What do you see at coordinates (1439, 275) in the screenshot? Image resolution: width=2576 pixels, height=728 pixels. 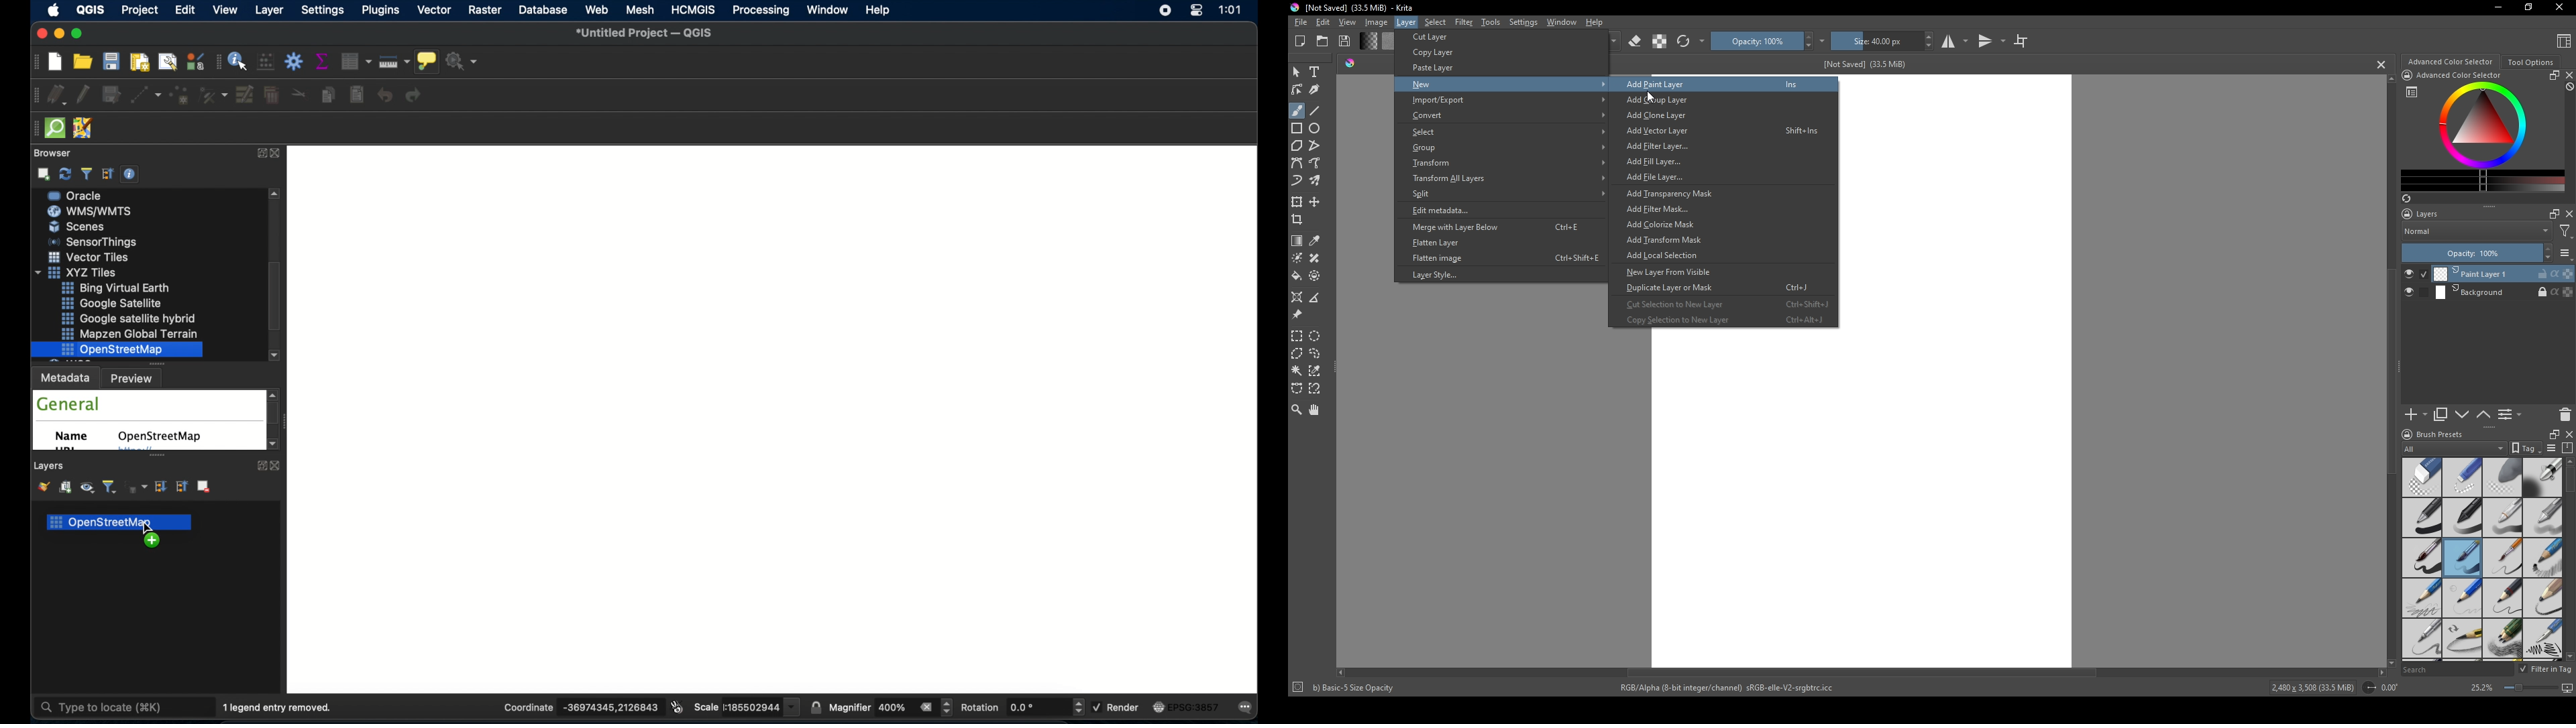 I see `Layer Style.` at bounding box center [1439, 275].